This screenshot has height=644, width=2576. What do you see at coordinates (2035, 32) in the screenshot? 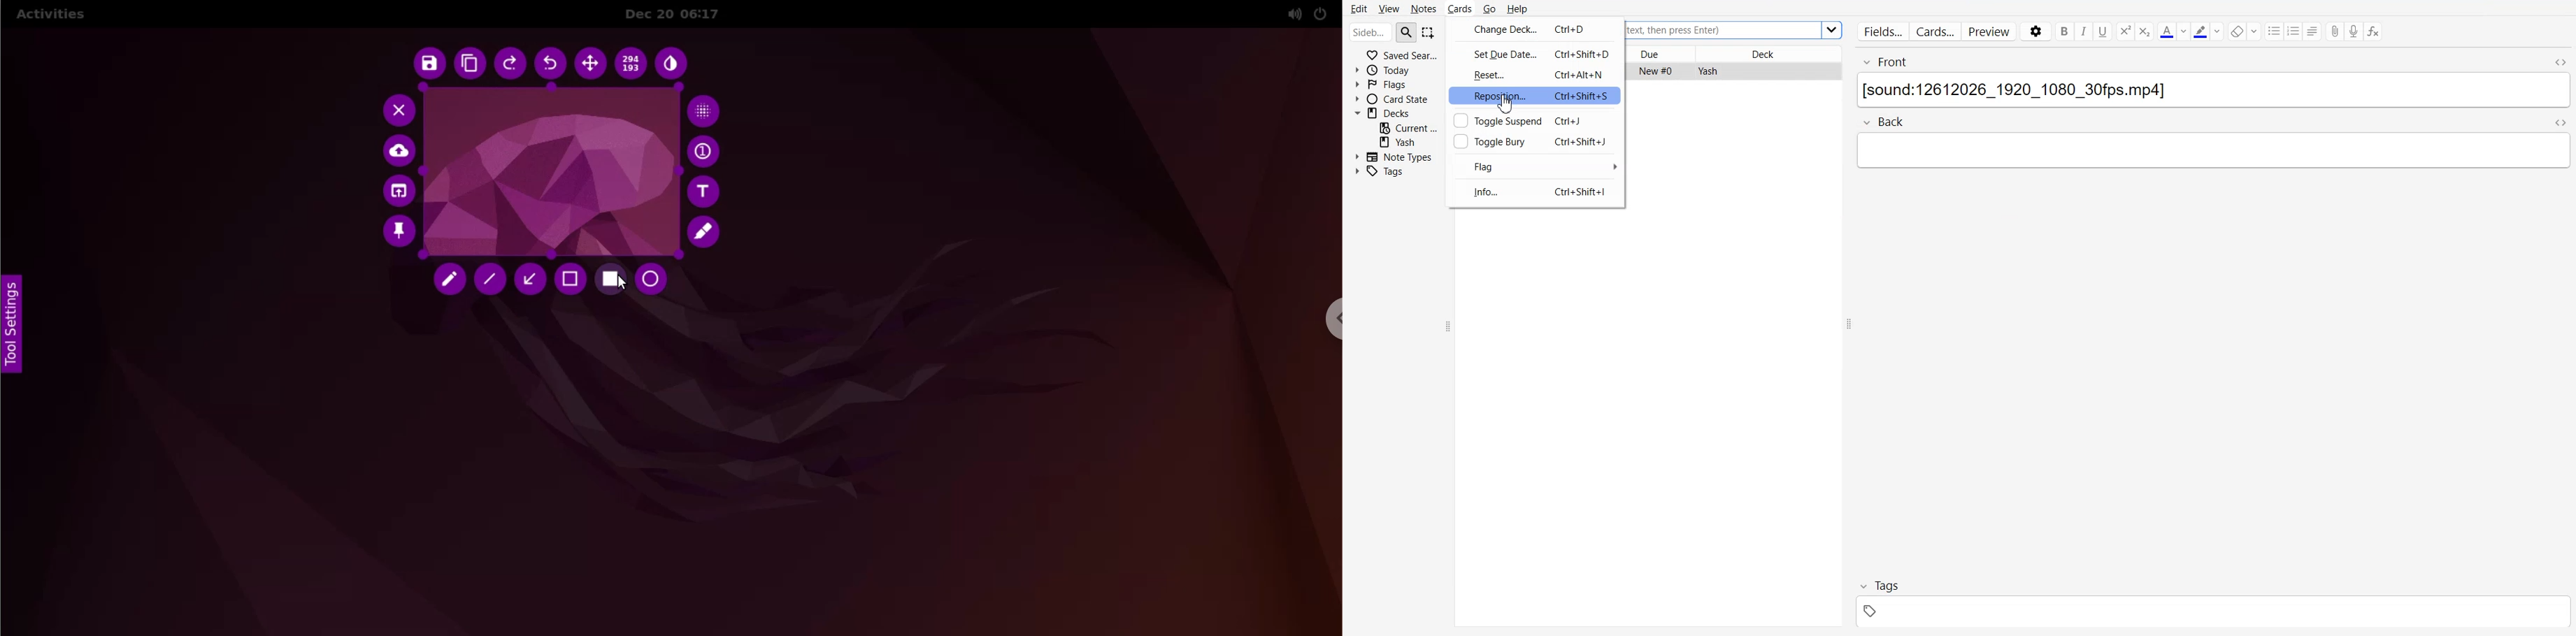
I see `Settings` at bounding box center [2035, 32].